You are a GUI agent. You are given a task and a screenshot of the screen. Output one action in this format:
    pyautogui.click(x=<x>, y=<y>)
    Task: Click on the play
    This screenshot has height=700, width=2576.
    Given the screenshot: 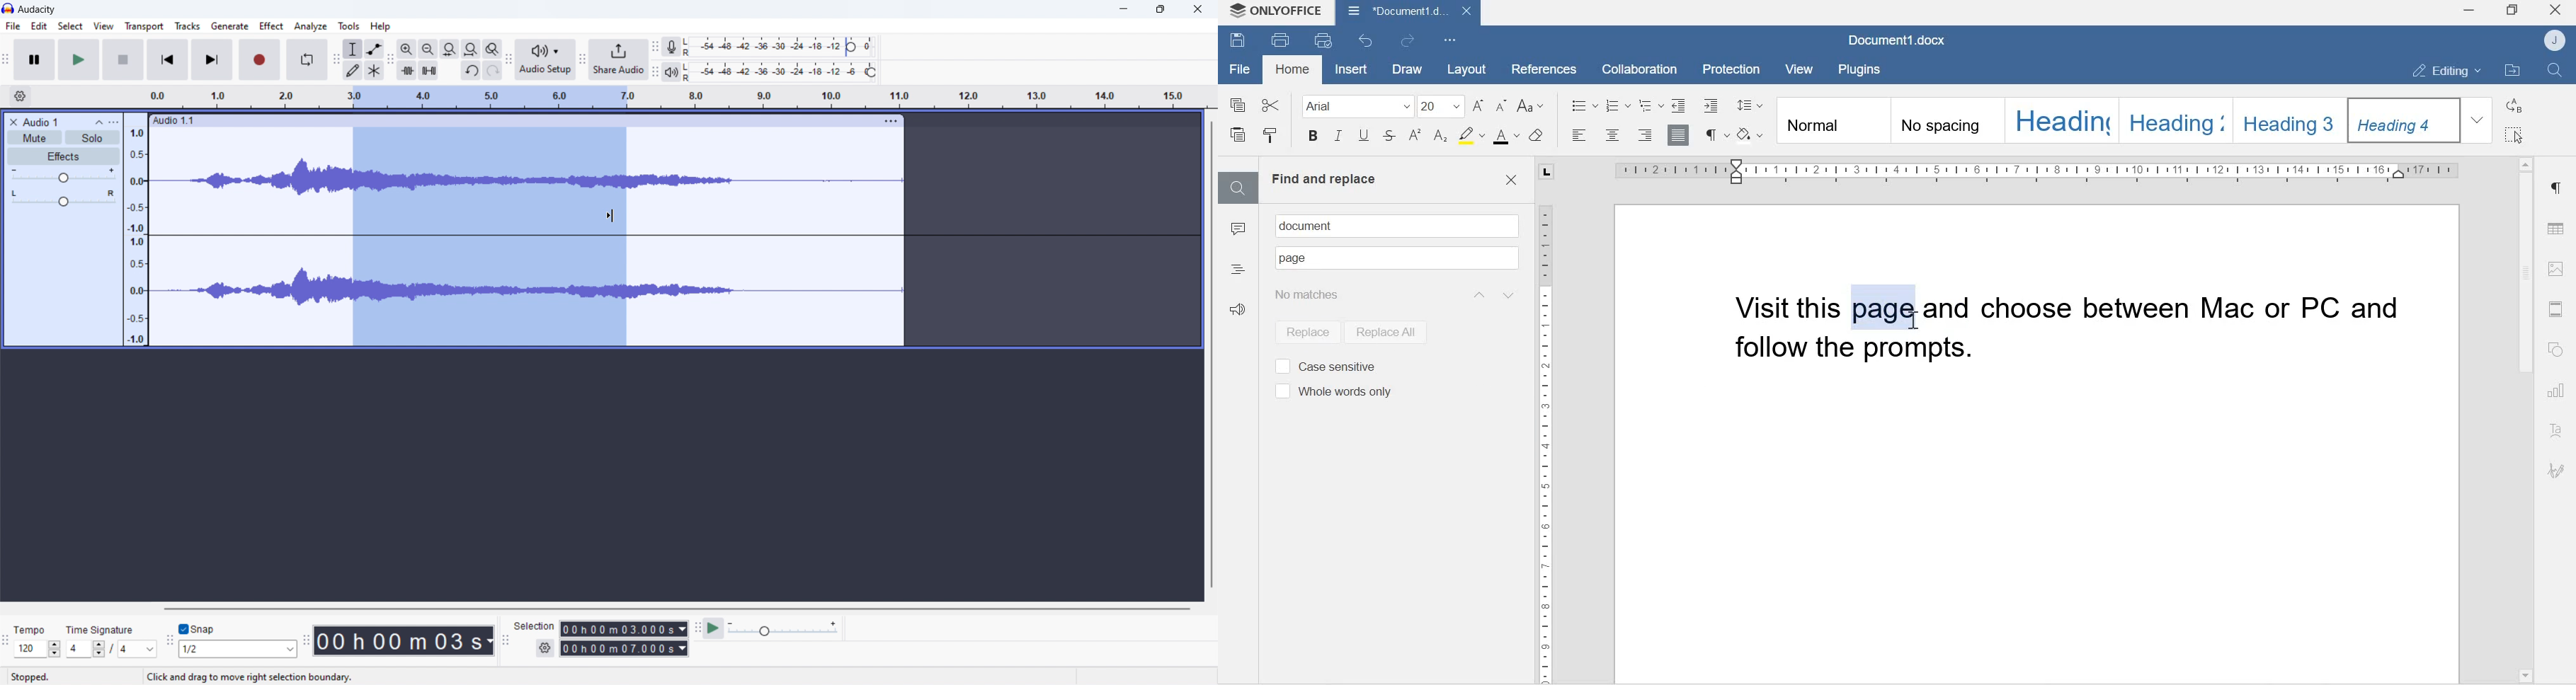 What is the action you would take?
    pyautogui.click(x=79, y=60)
    